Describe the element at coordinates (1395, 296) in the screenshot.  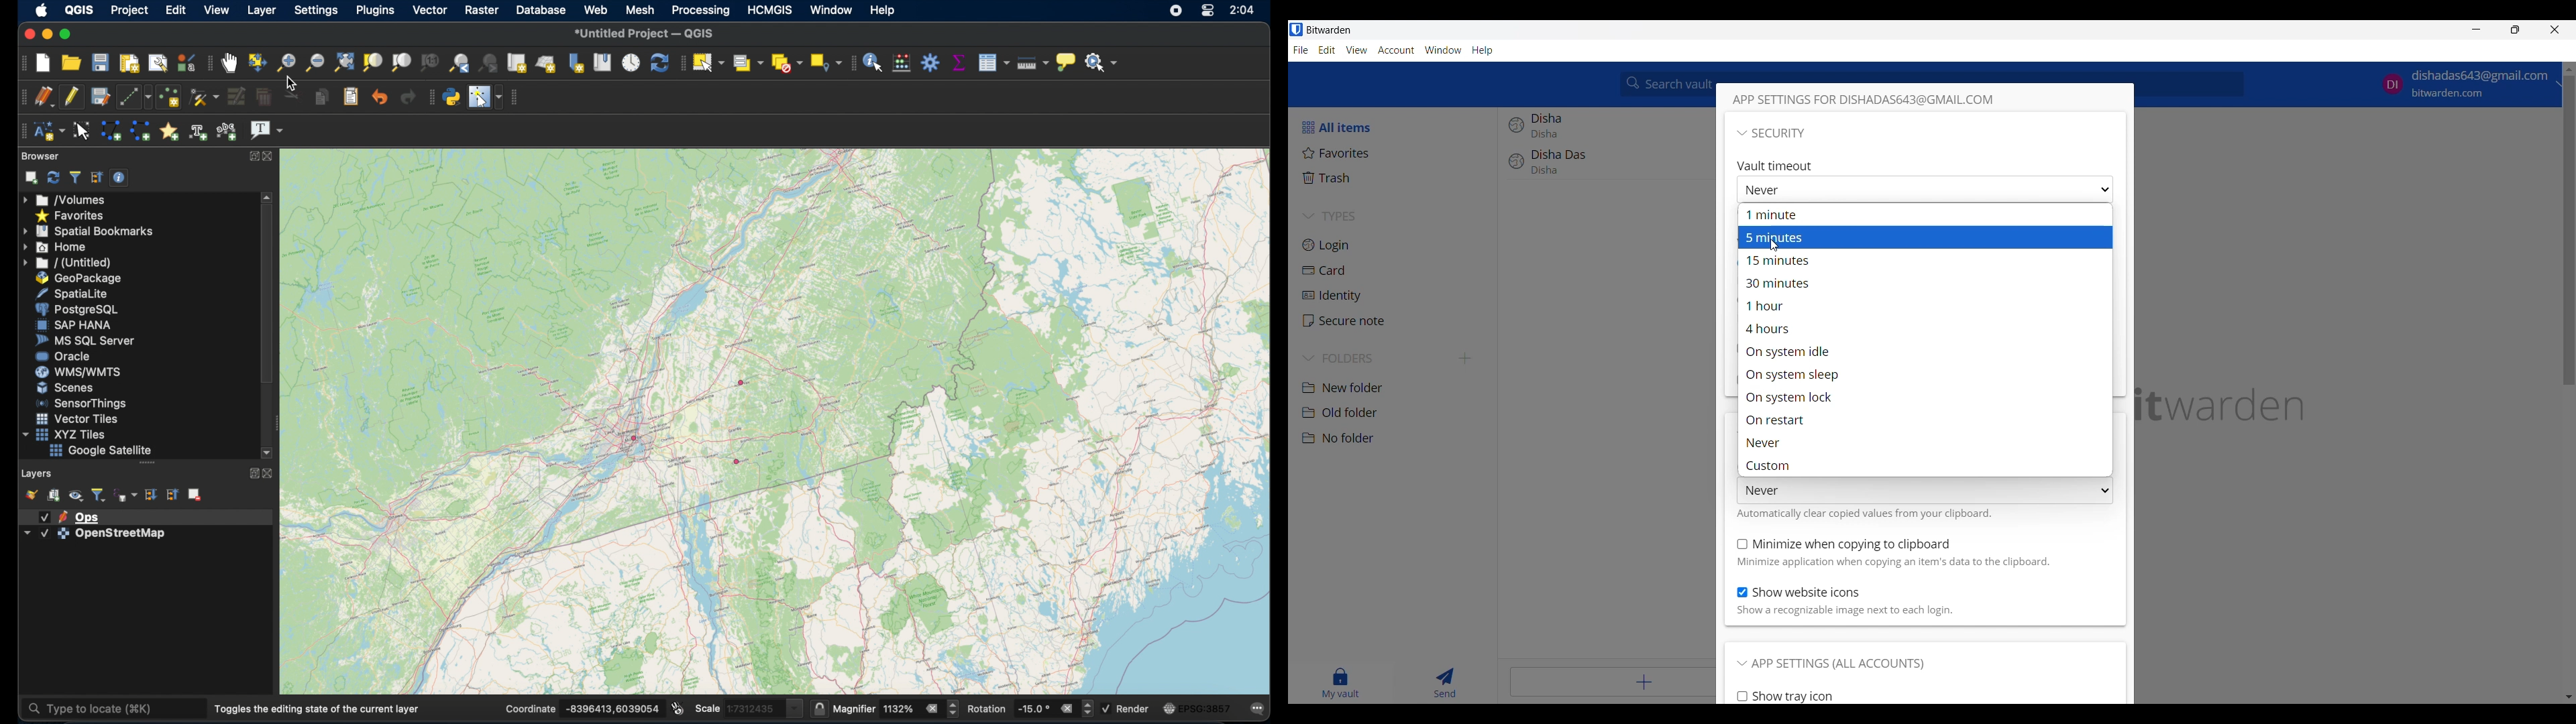
I see `Identity` at that location.